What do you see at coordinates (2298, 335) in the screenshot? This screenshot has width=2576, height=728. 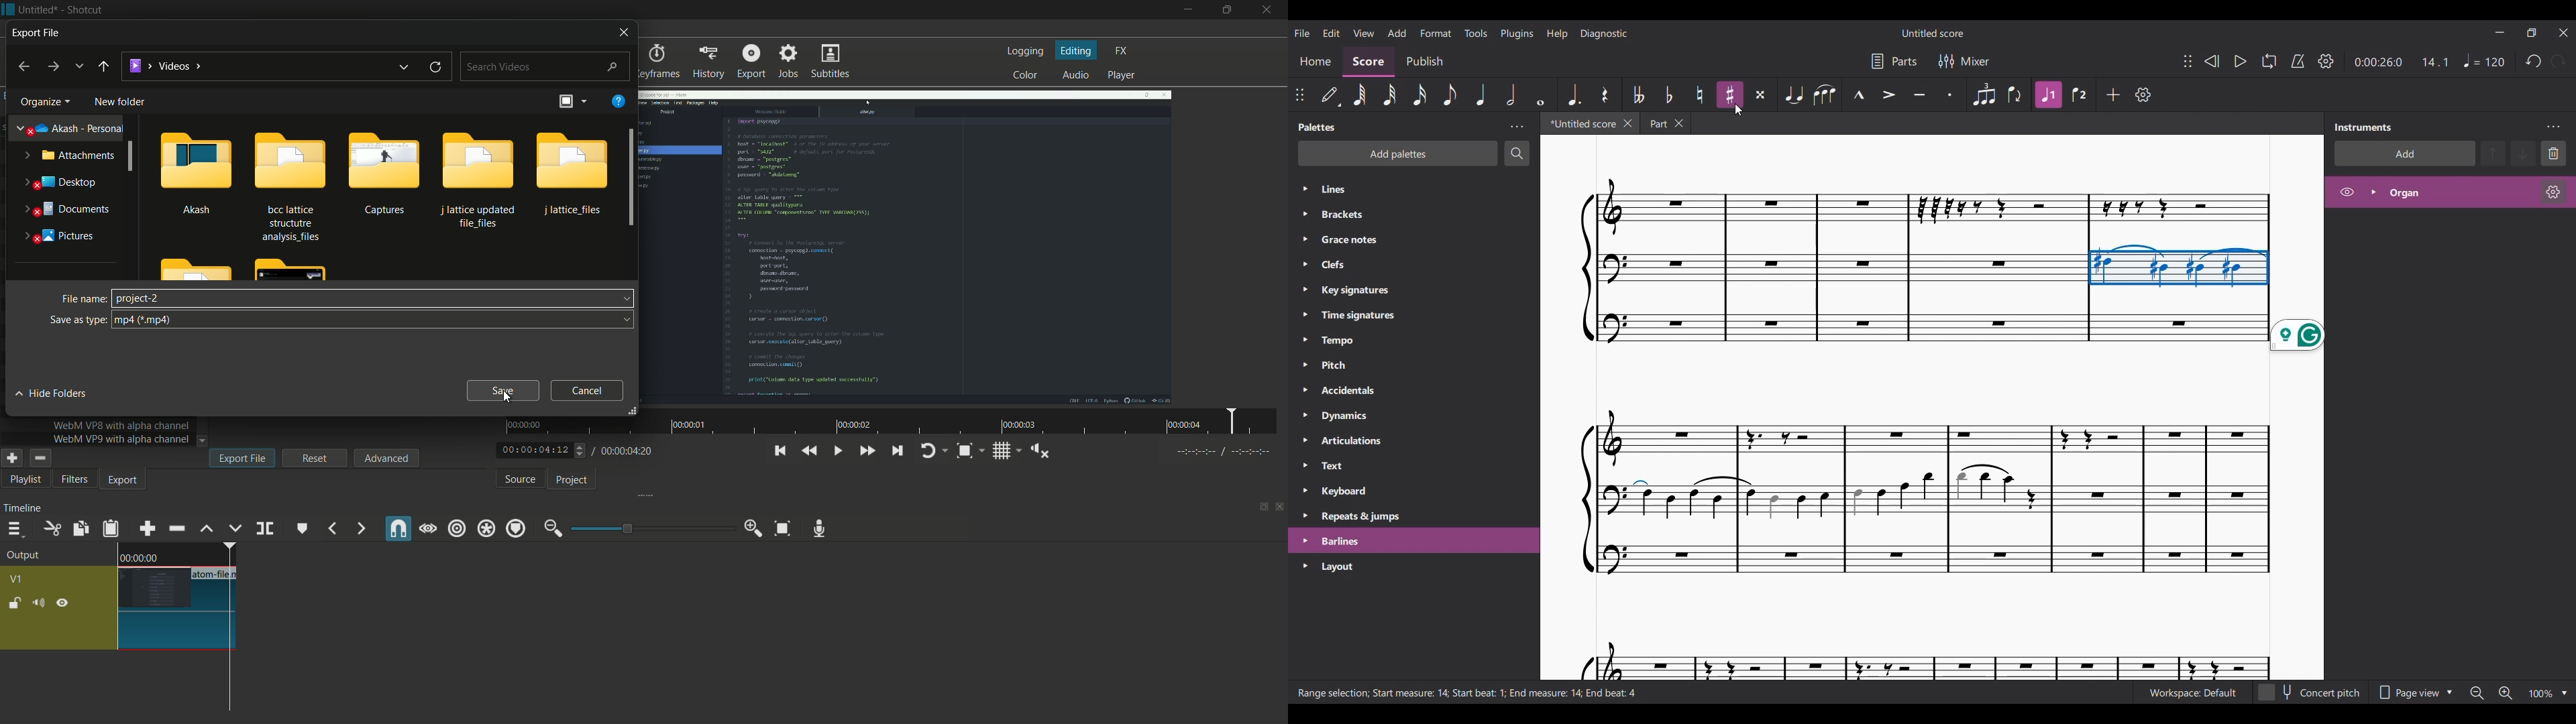 I see `Grammarly extension` at bounding box center [2298, 335].